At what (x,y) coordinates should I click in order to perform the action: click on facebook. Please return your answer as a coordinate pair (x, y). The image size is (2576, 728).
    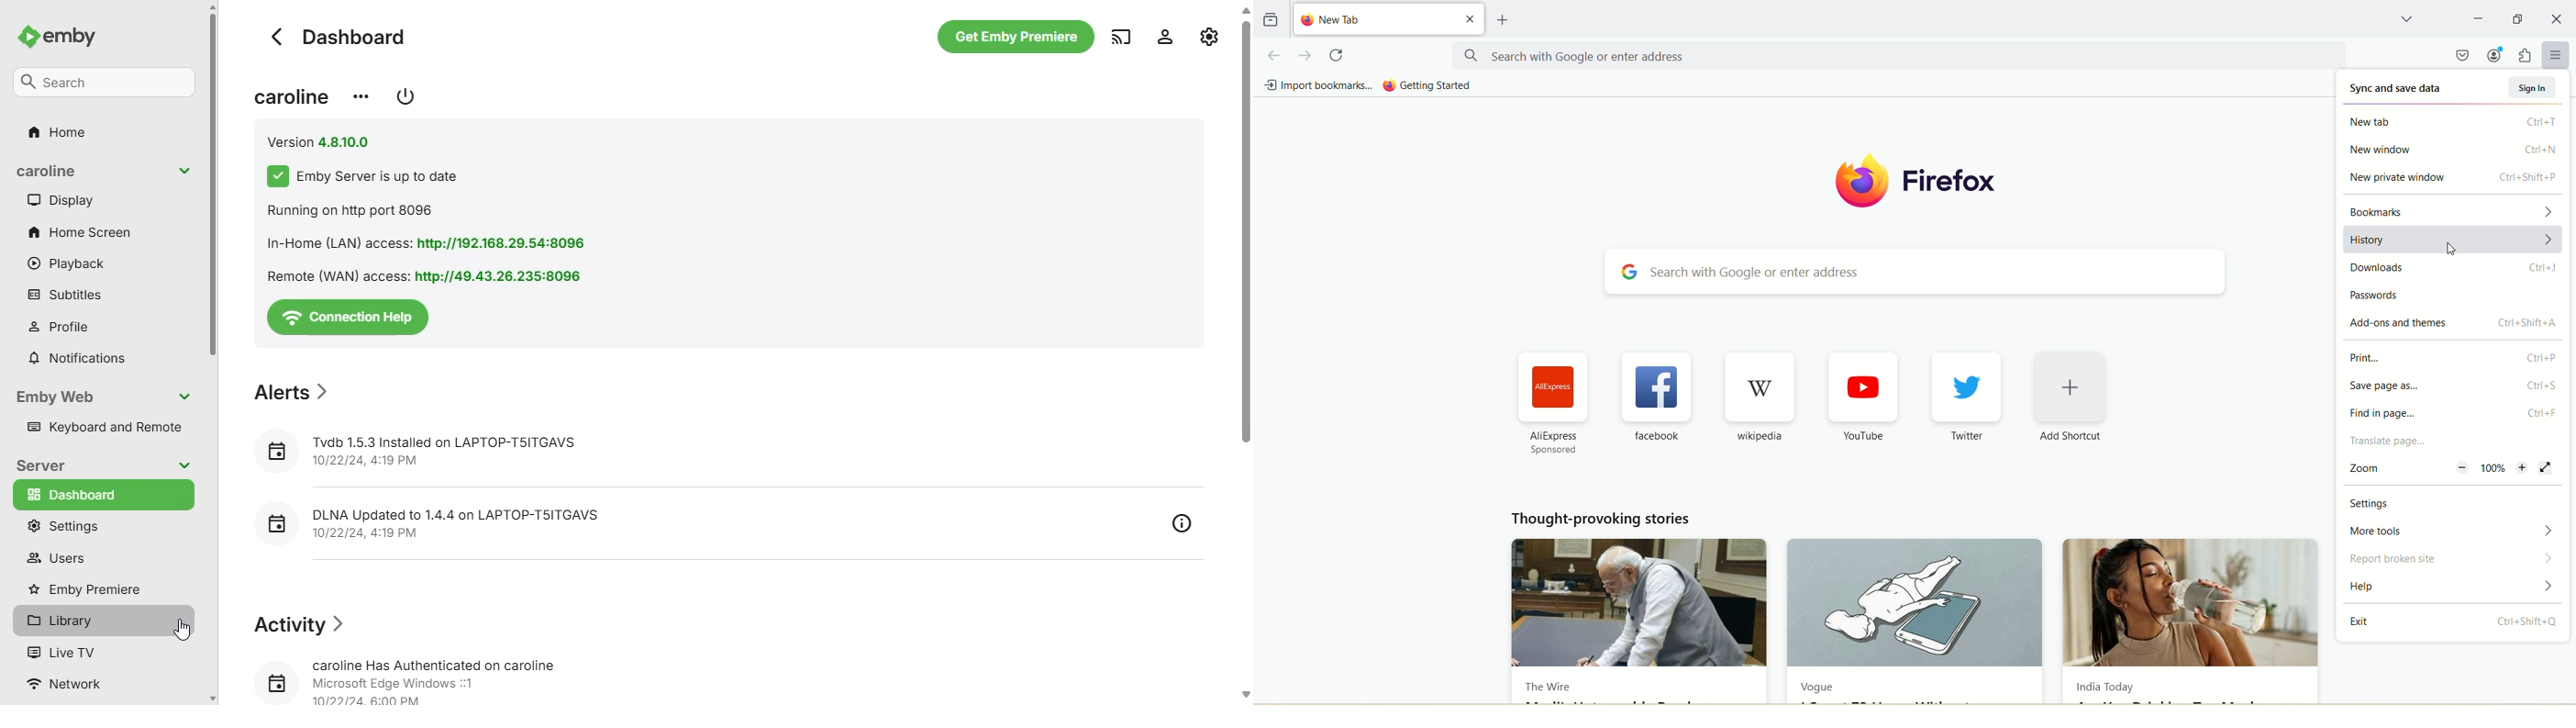
    Looking at the image, I should click on (1653, 437).